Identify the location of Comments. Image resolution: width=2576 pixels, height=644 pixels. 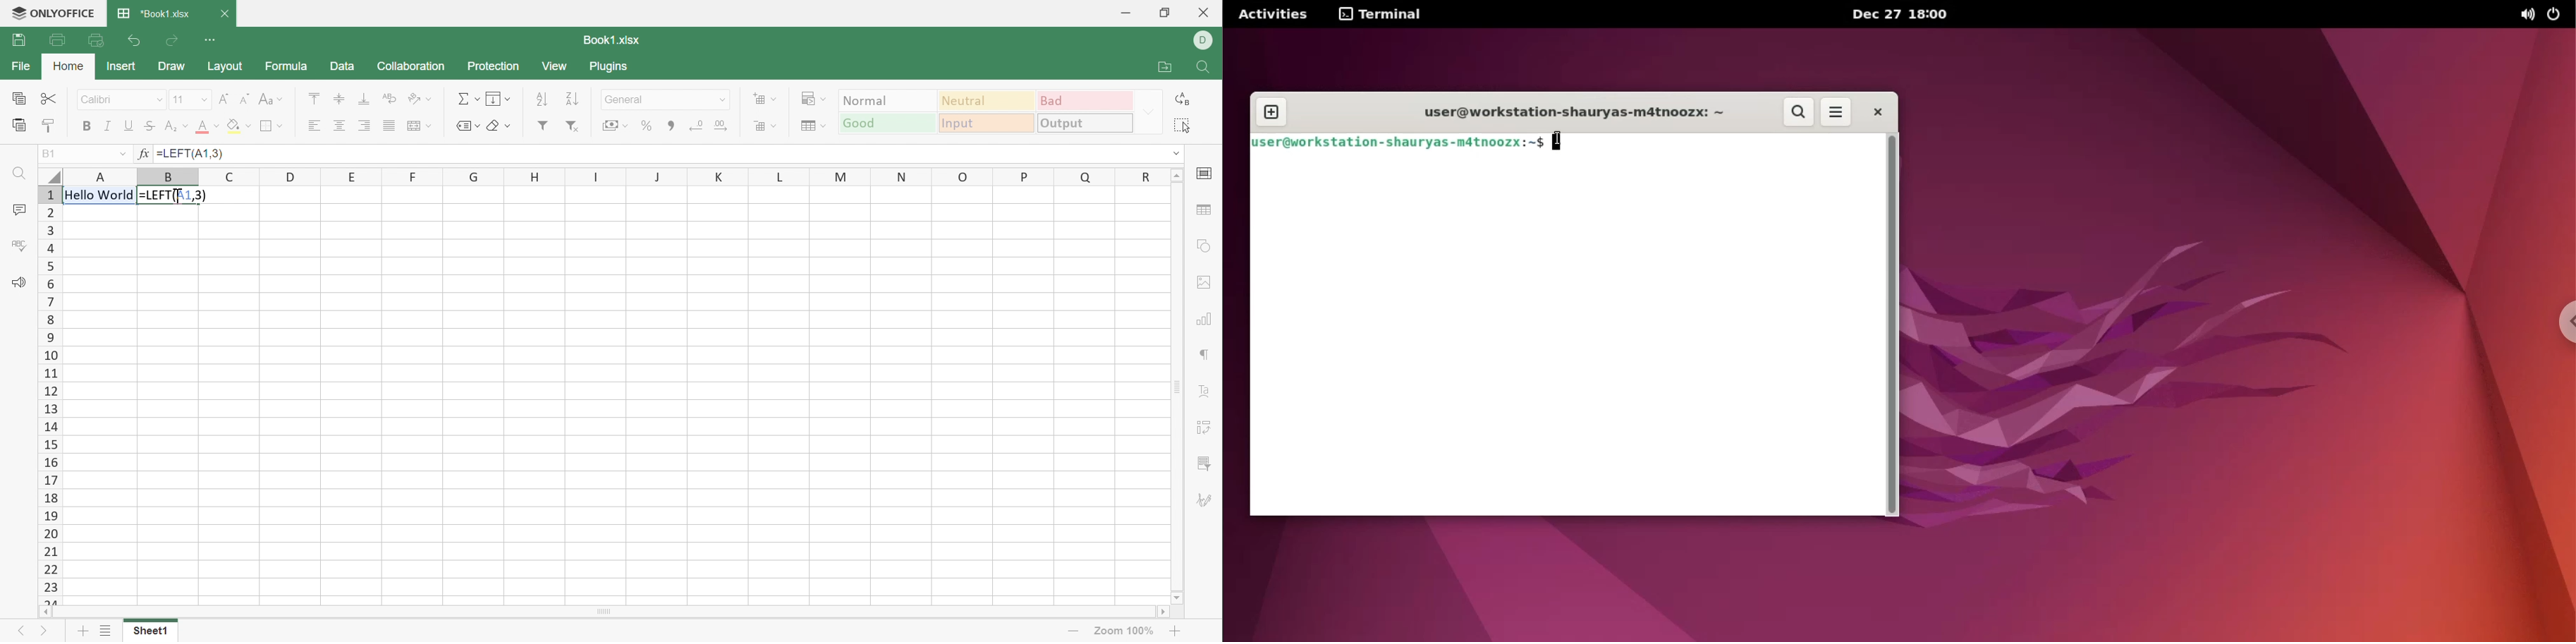
(15, 210).